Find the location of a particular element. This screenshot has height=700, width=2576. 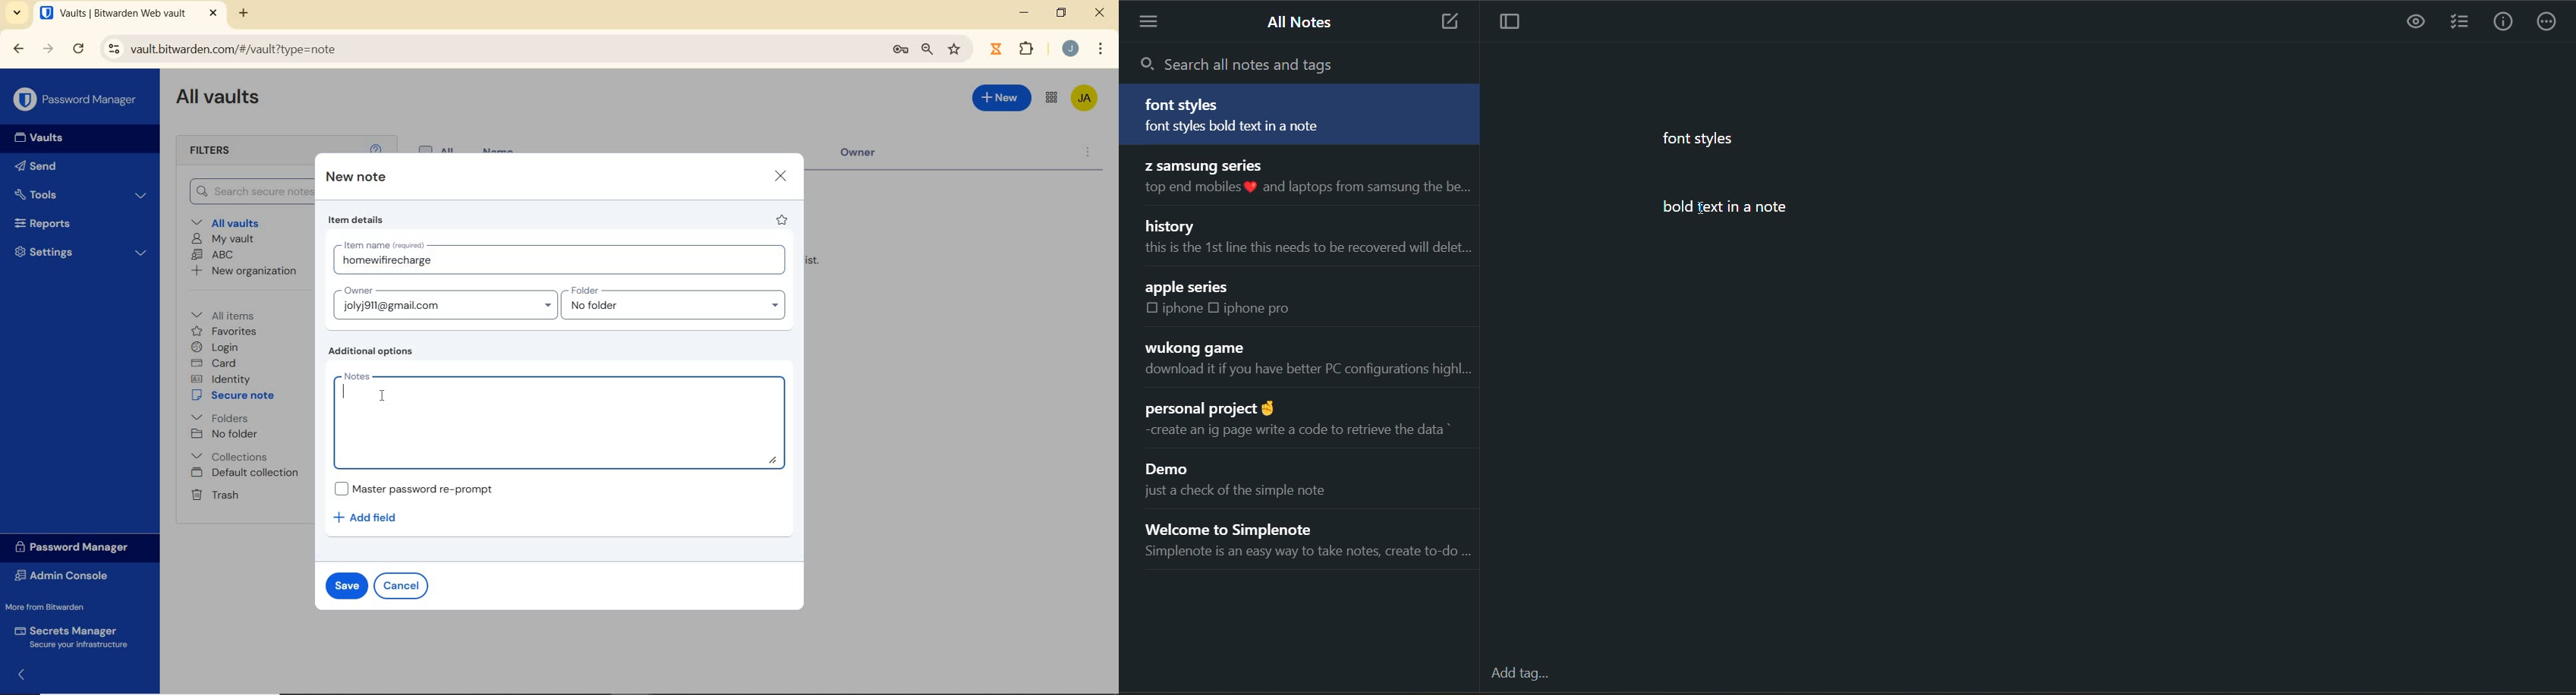

No folder is located at coordinates (224, 434).